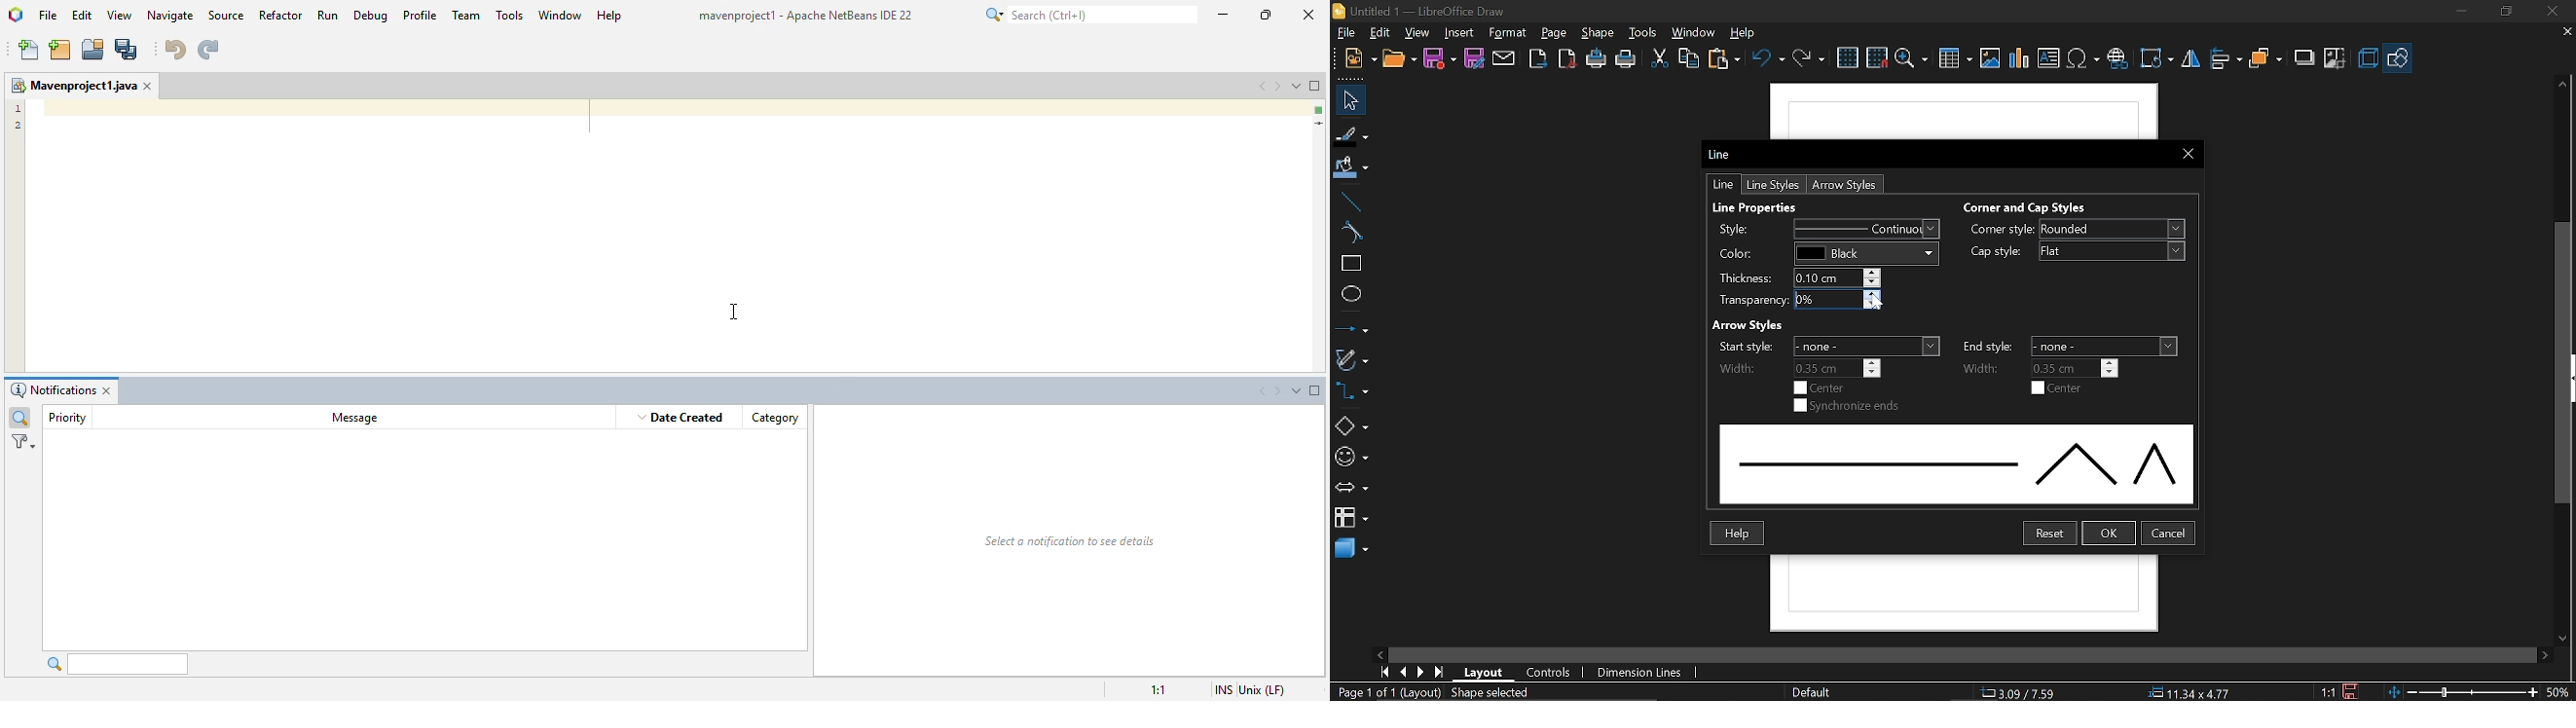 The width and height of the screenshot is (2576, 728). I want to click on (Layout) Shape selected, so click(1468, 692).